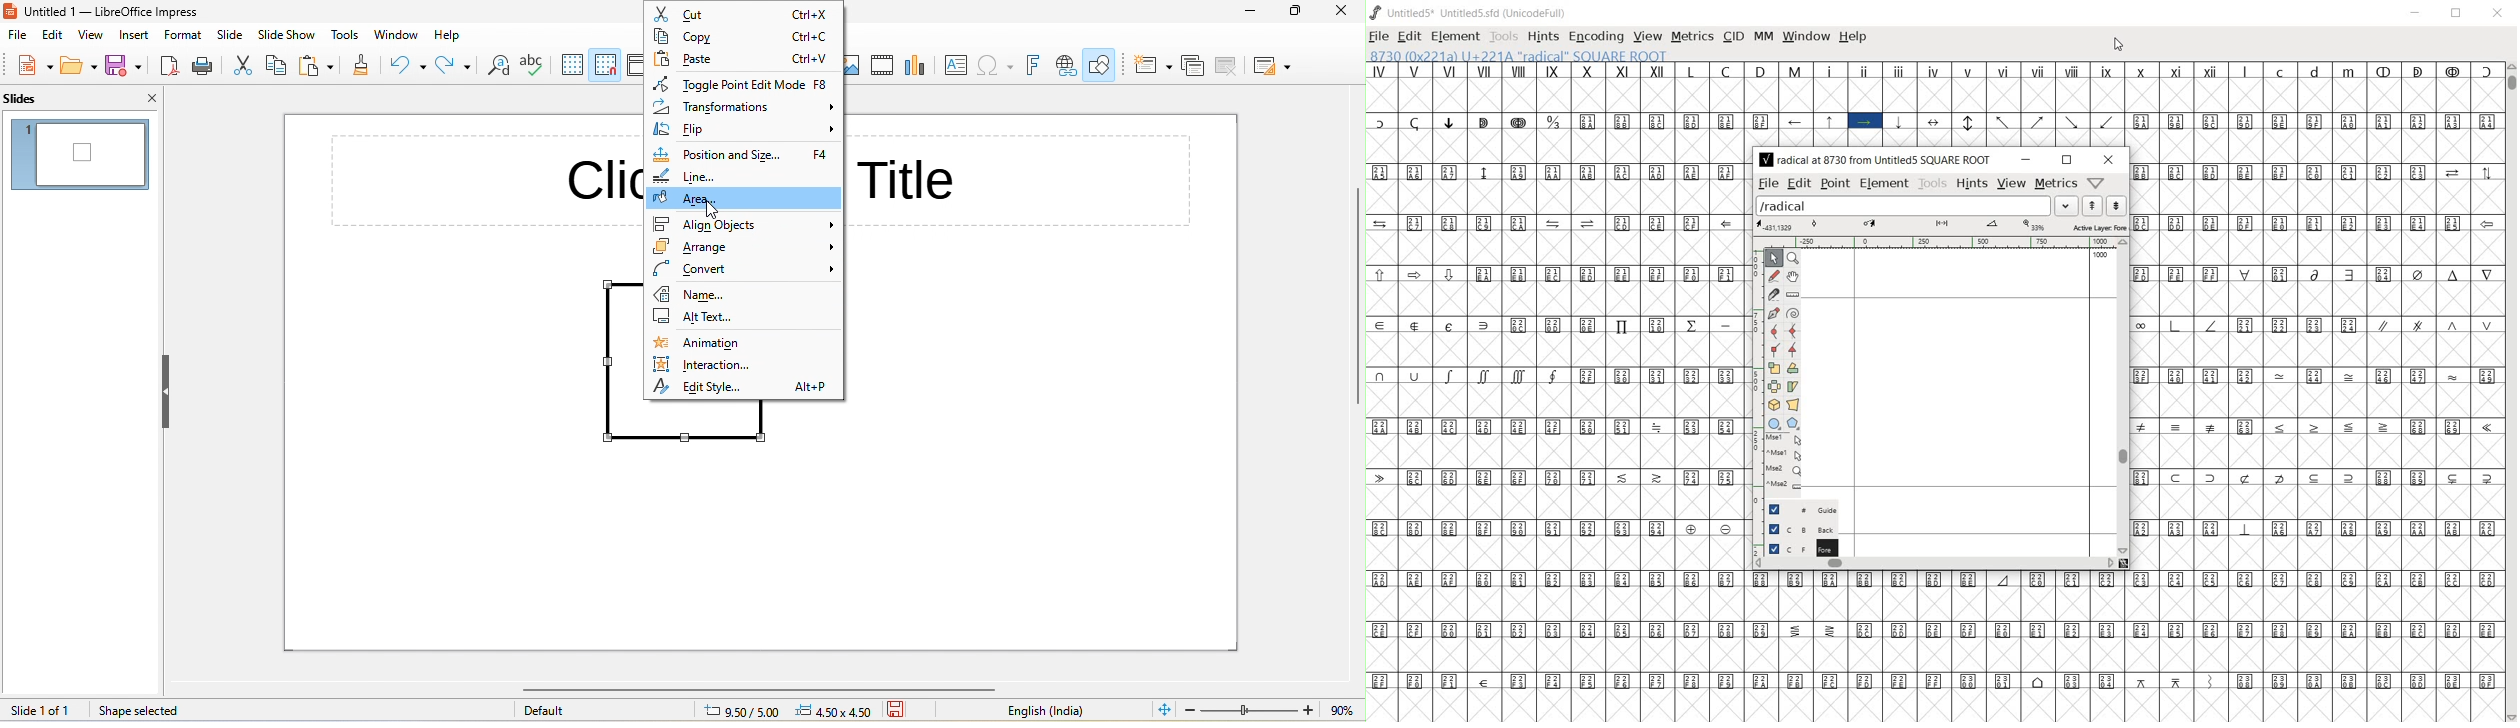 This screenshot has width=2520, height=728. Describe the element at coordinates (742, 319) in the screenshot. I see `alt text` at that location.